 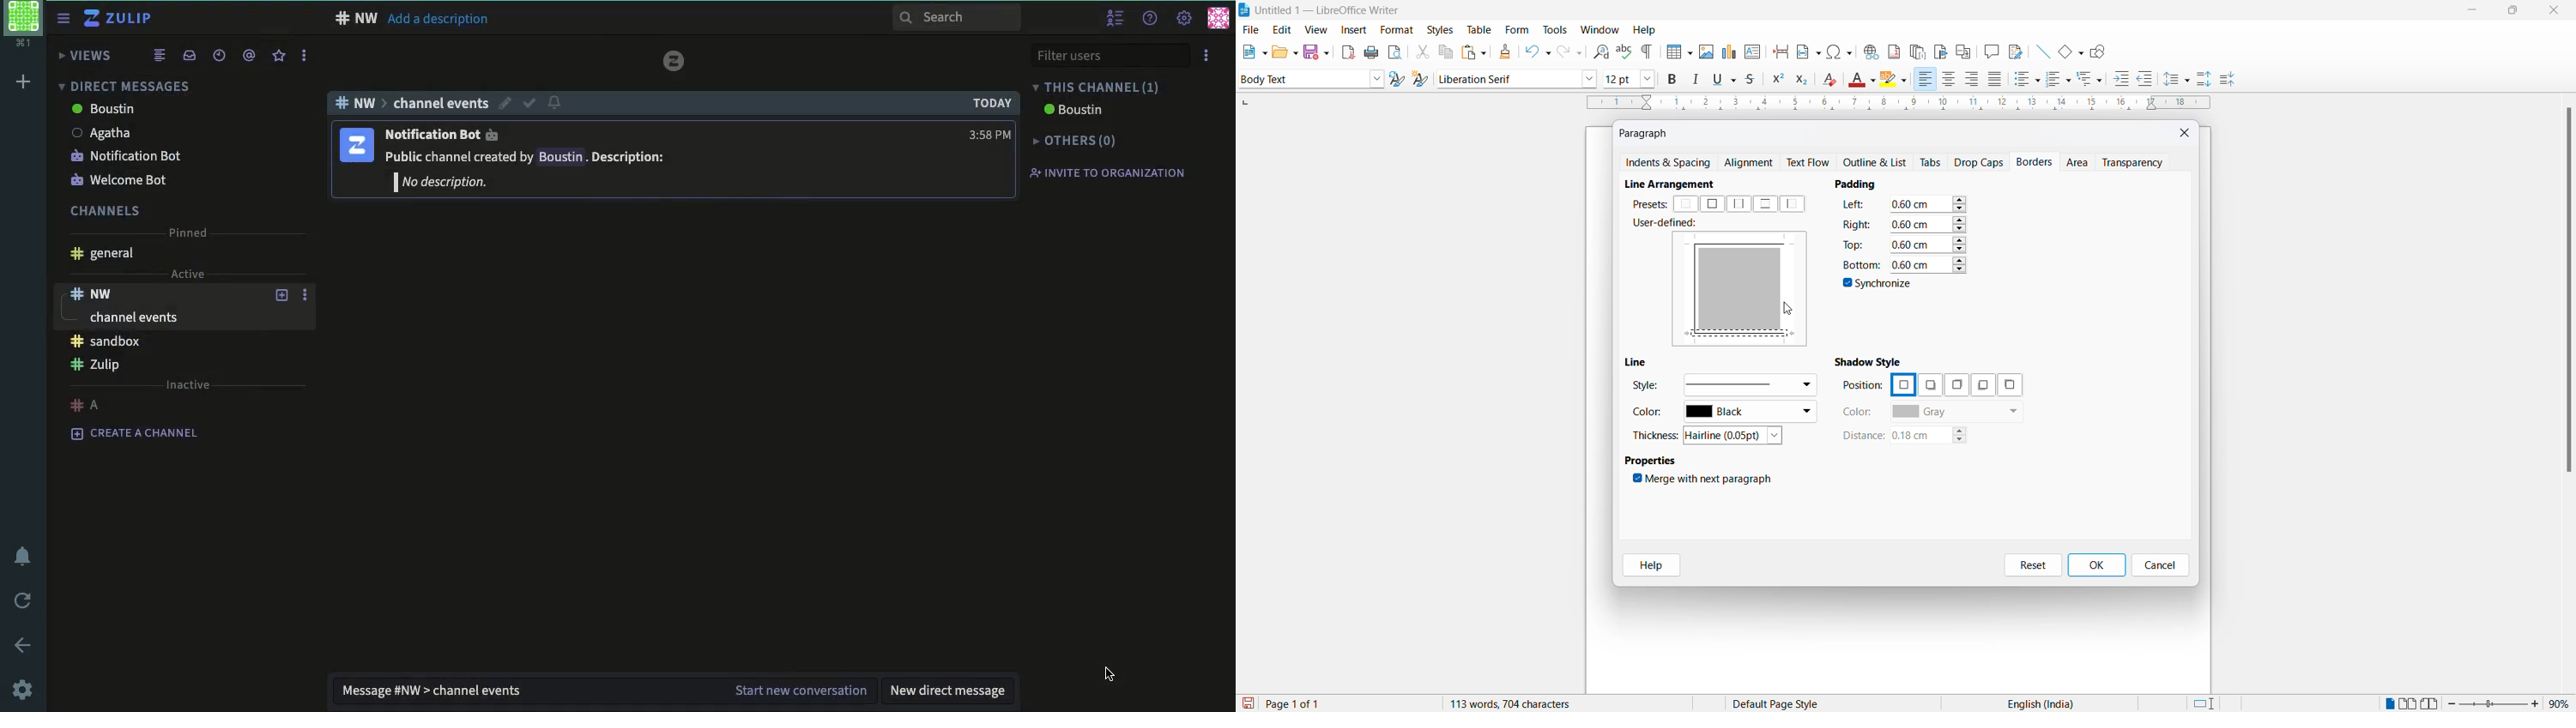 I want to click on decrease indent, so click(x=2150, y=80).